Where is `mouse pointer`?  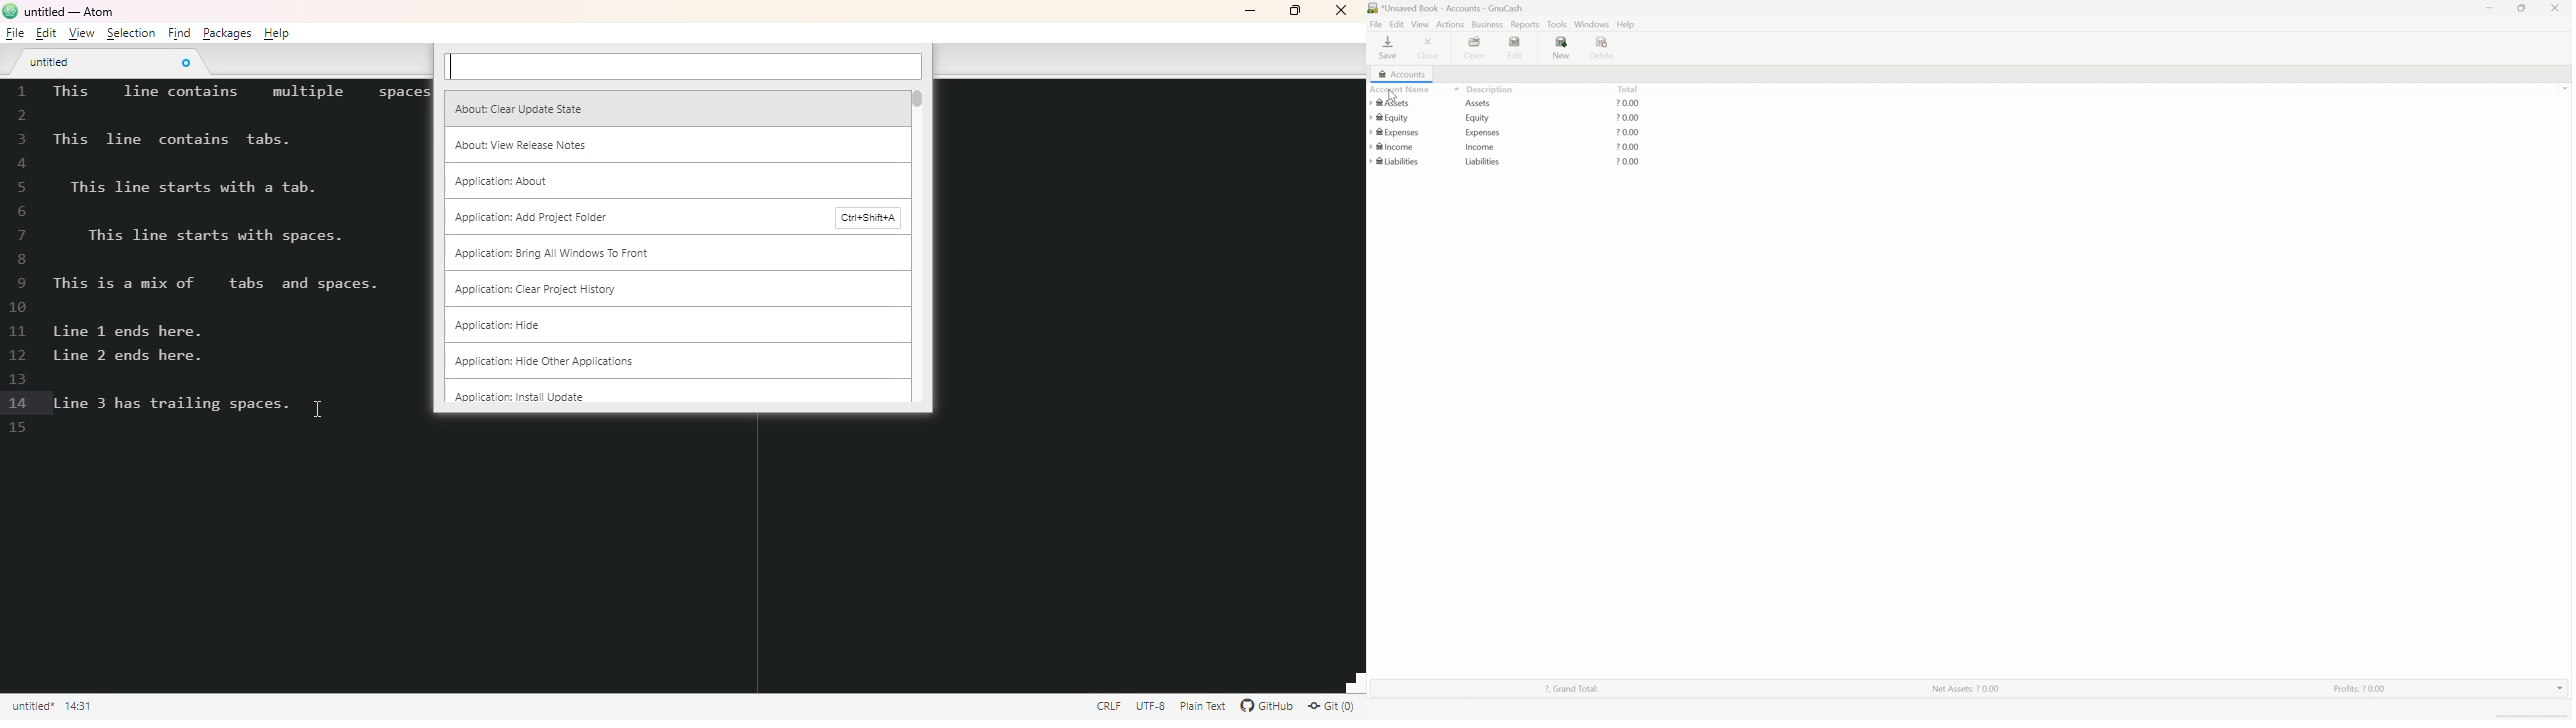
mouse pointer is located at coordinates (1399, 99).